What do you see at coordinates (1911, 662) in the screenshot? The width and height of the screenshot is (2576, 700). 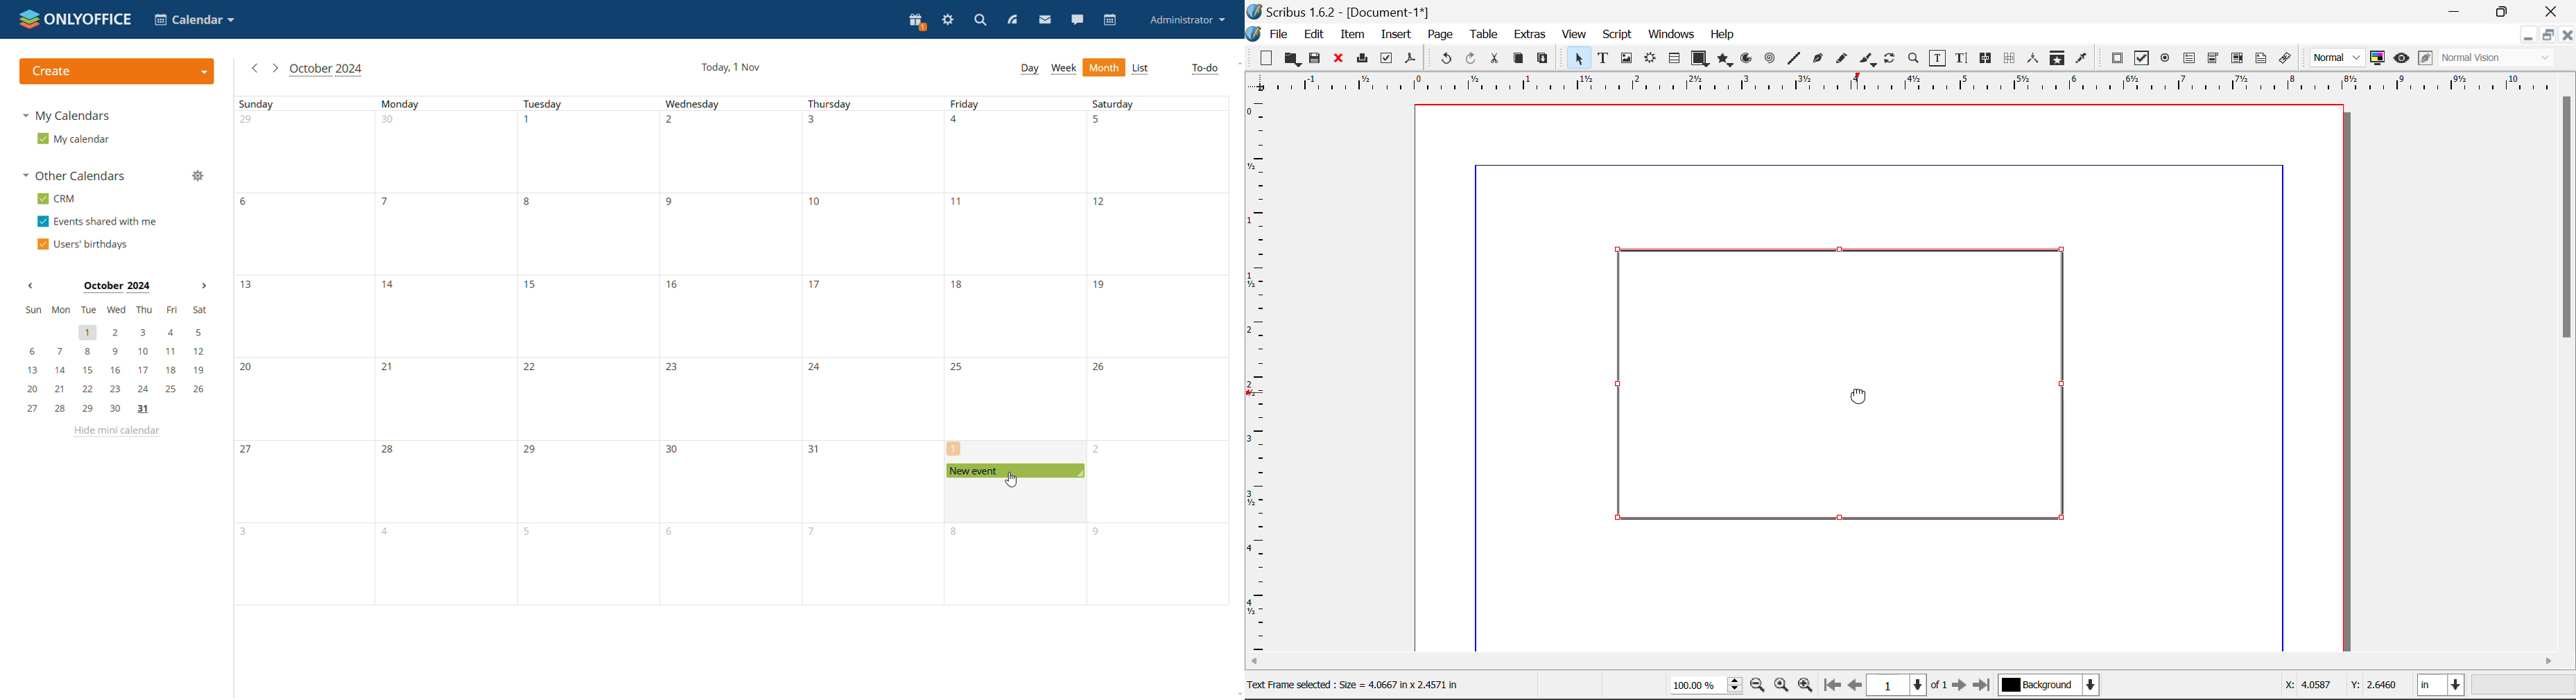 I see `Scroll Bar` at bounding box center [1911, 662].